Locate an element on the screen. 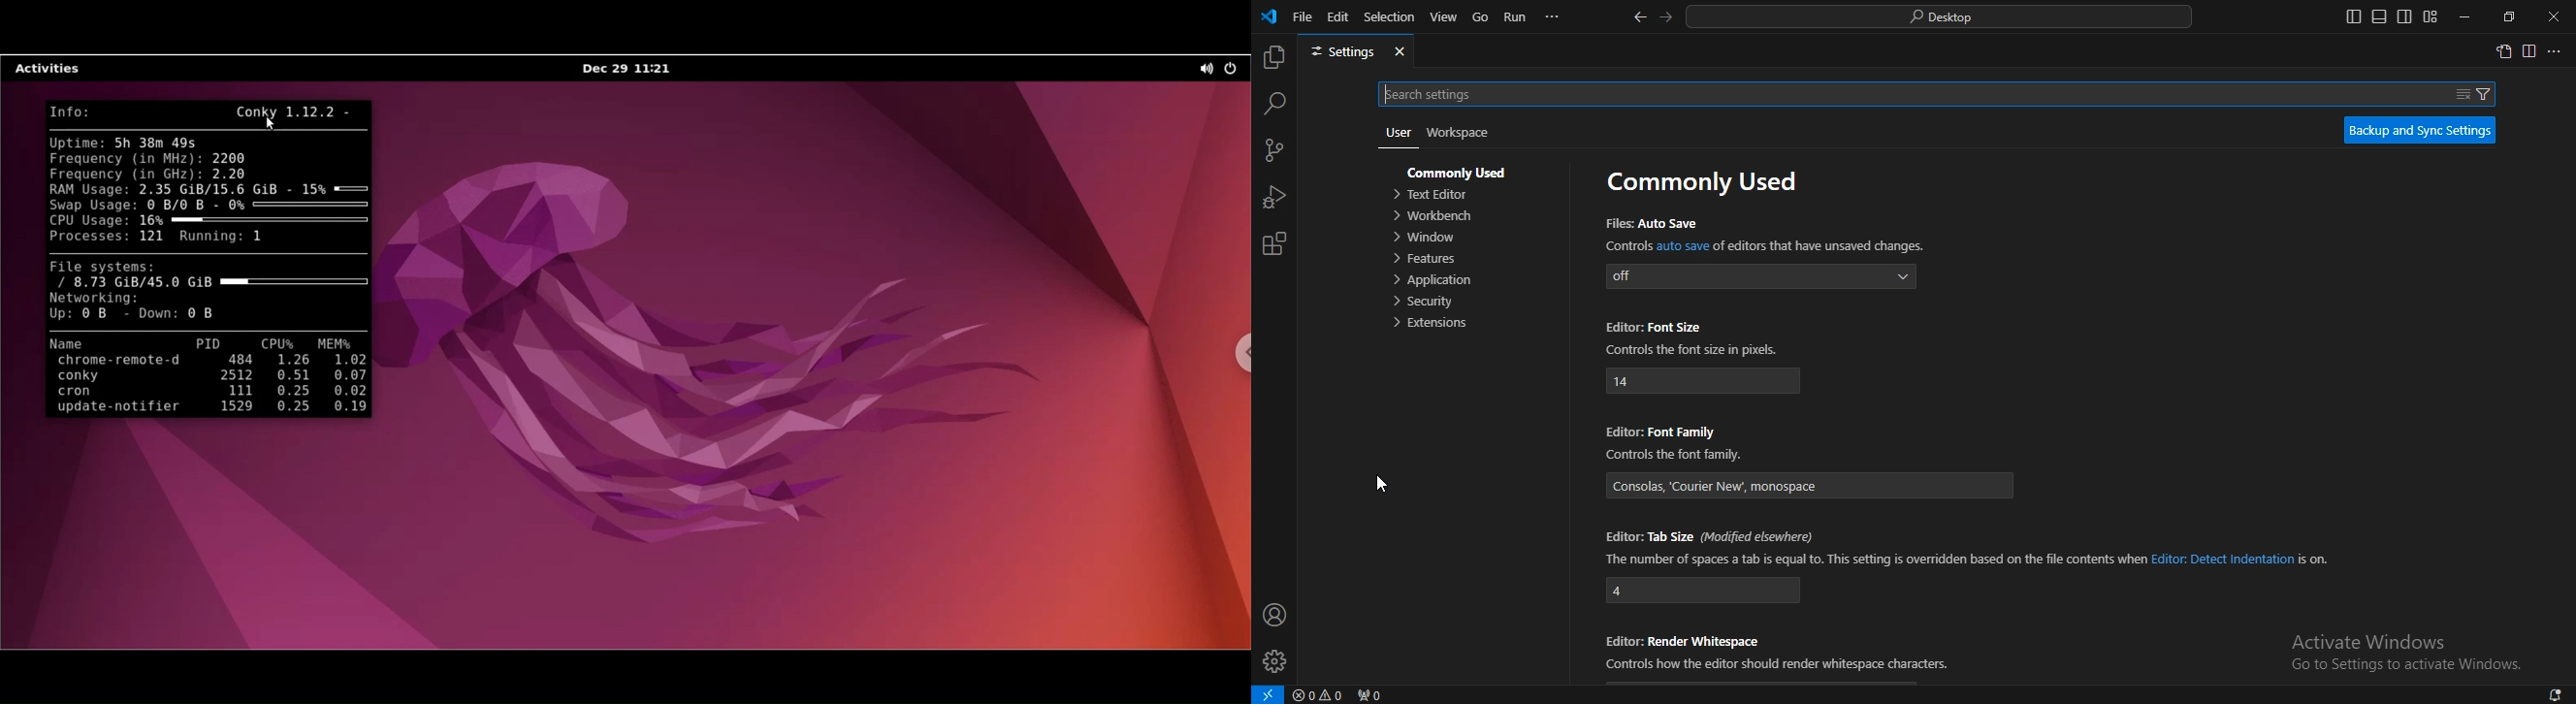 Image resolution: width=2576 pixels, height=728 pixels. customize layout is located at coordinates (2431, 16).